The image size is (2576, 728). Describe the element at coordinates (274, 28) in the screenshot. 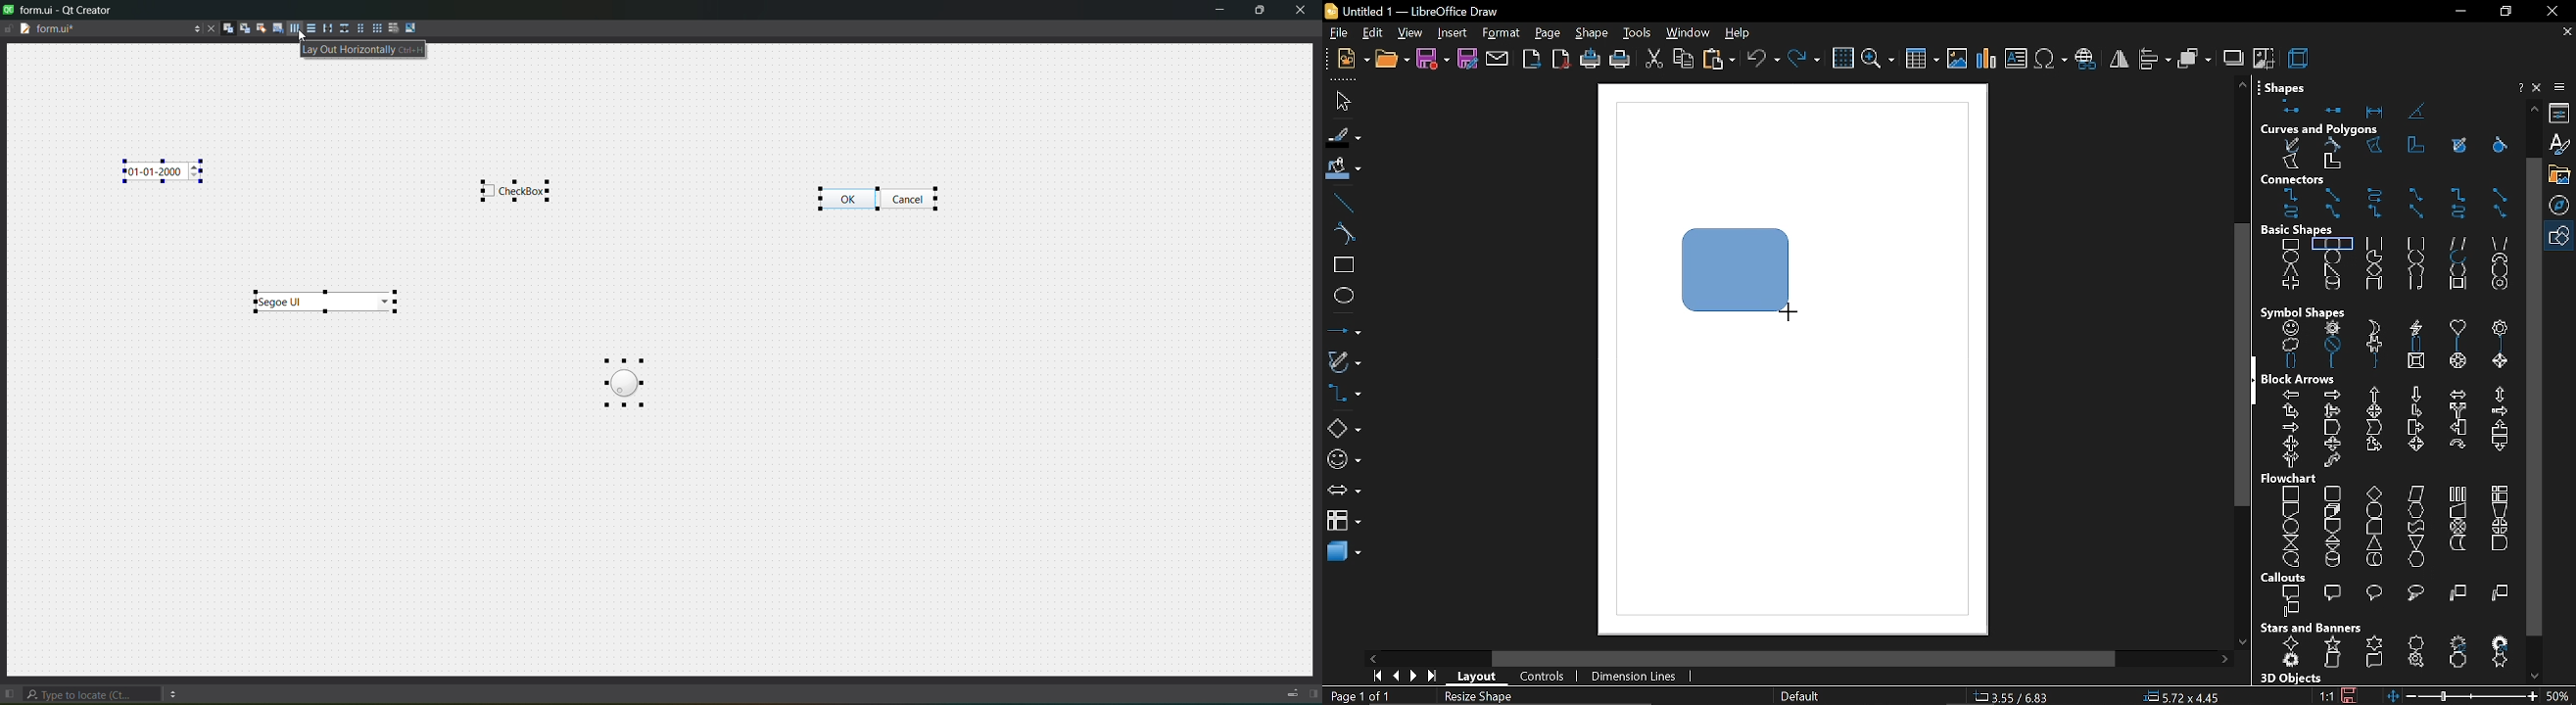

I see `tab orders` at that location.